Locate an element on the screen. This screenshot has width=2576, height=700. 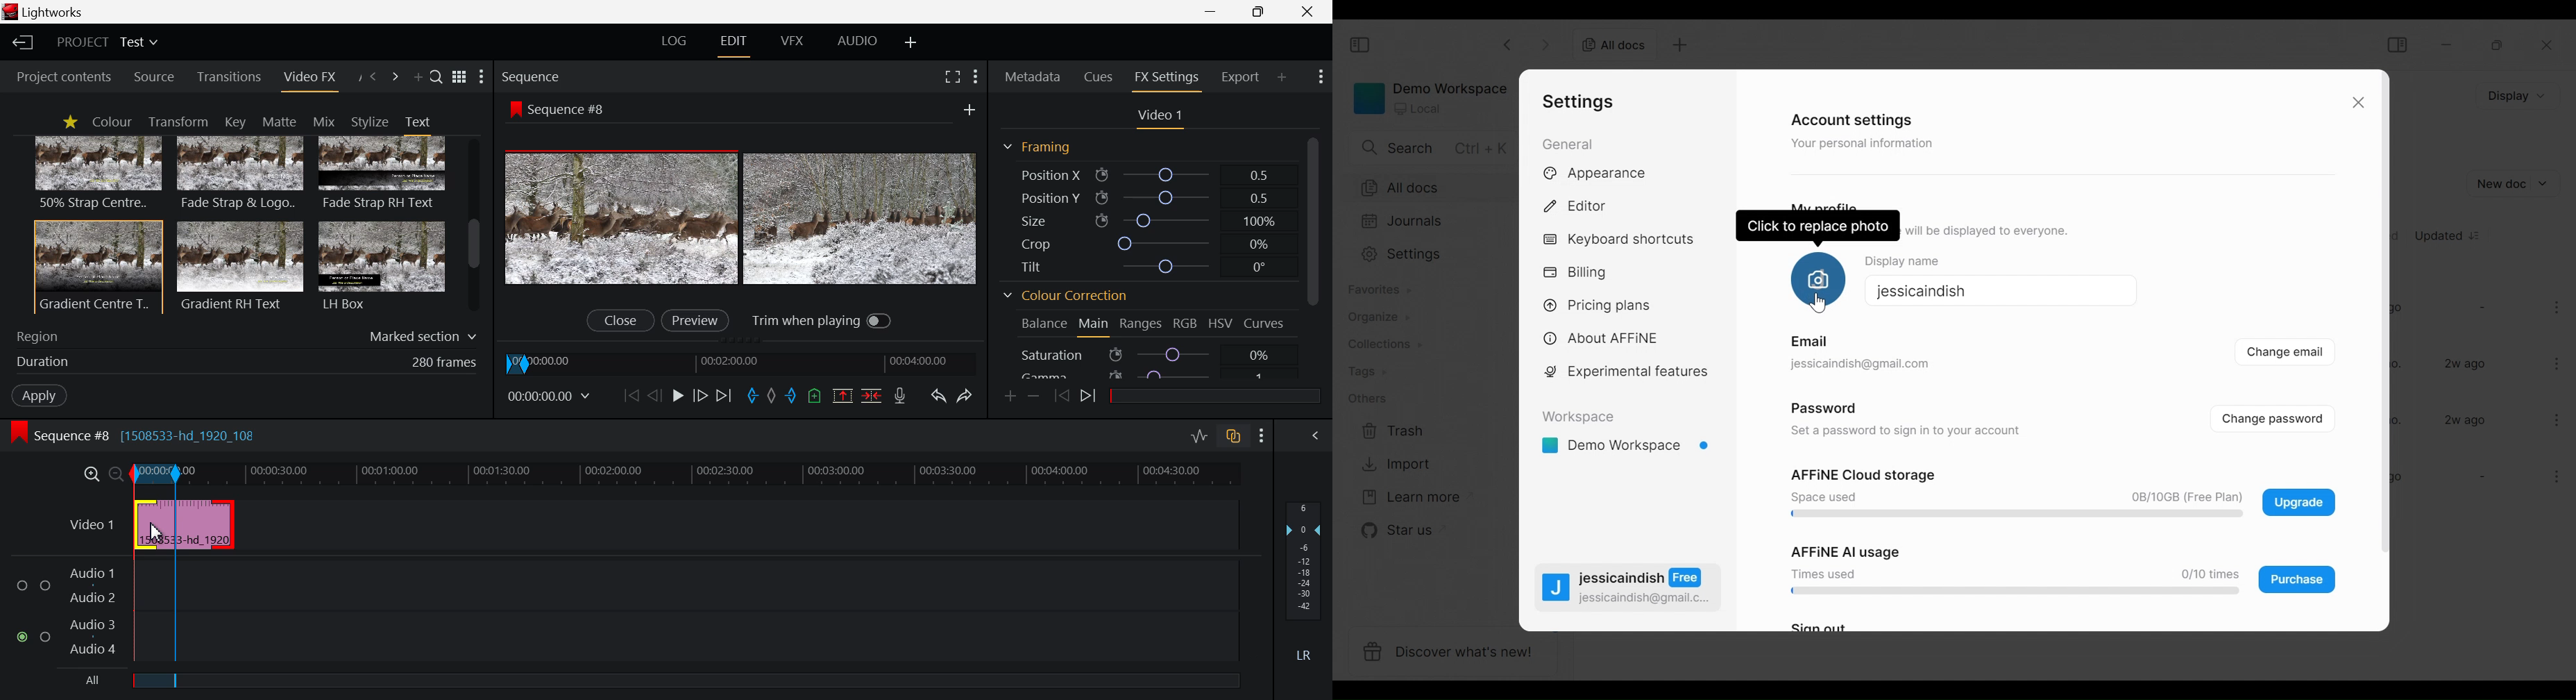
Duration is located at coordinates (243, 362).